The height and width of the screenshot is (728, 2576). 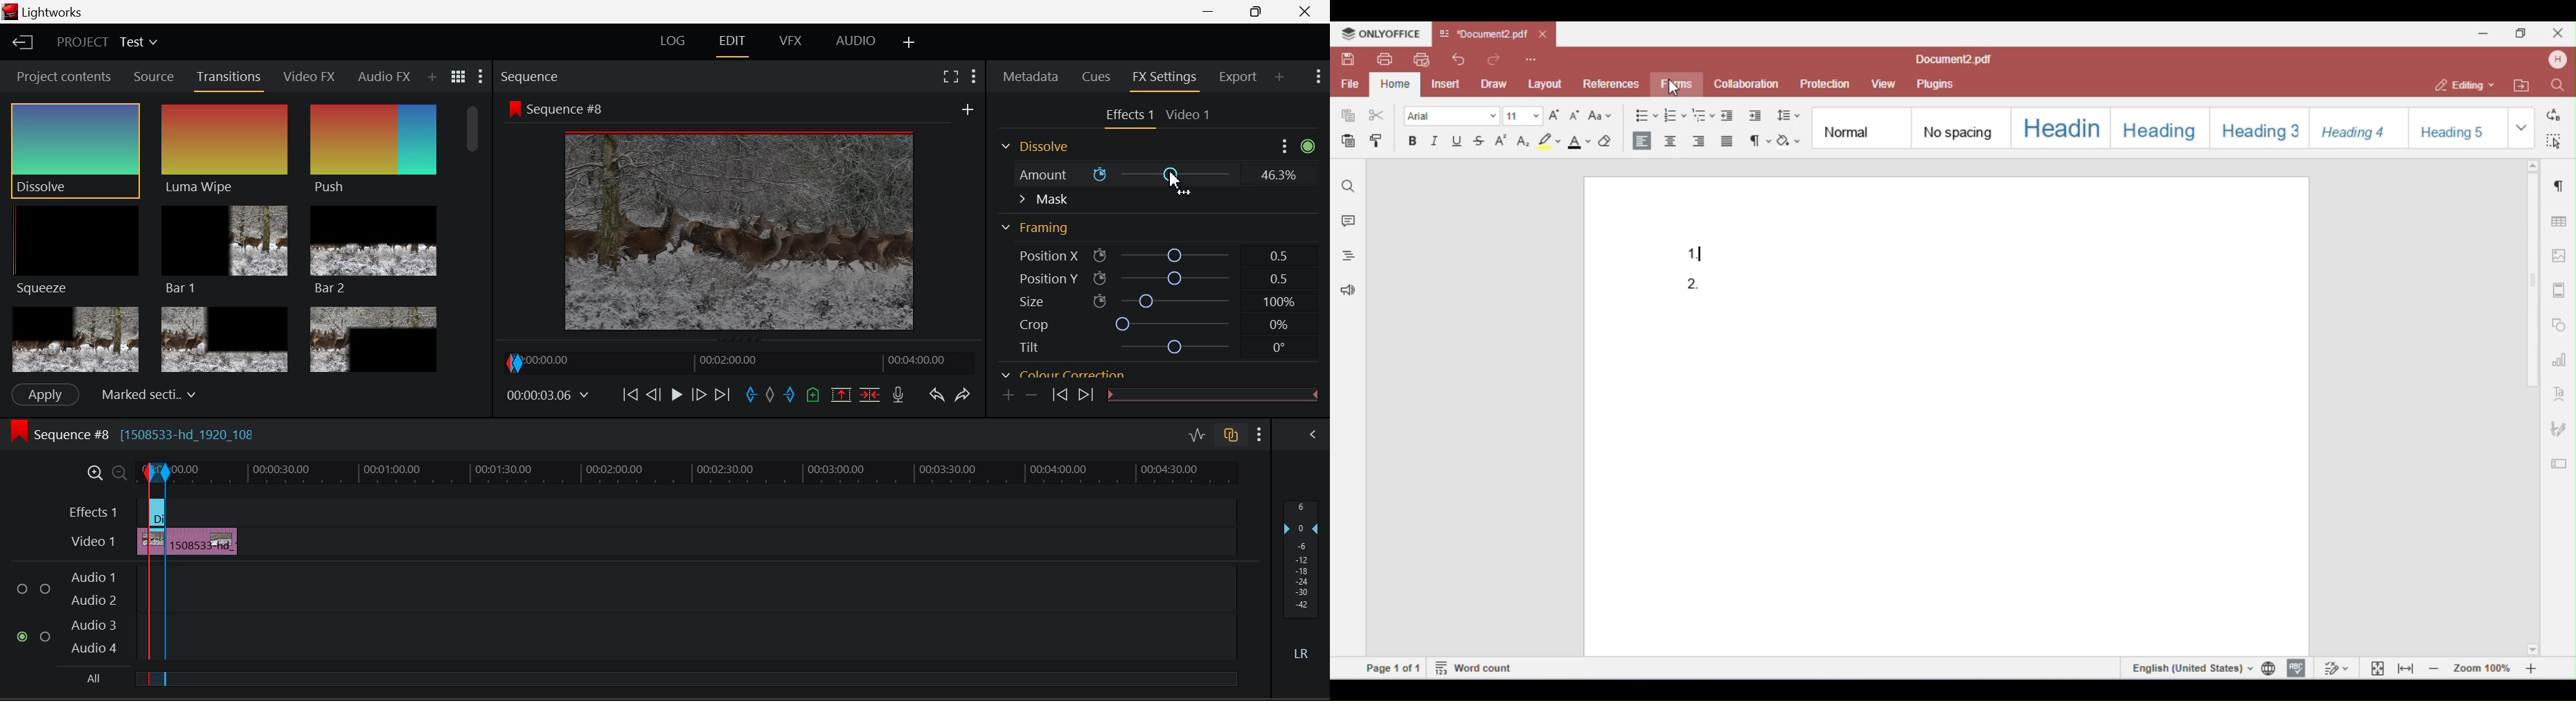 What do you see at coordinates (1233, 436) in the screenshot?
I see `Toggle Audio Track Sync` at bounding box center [1233, 436].